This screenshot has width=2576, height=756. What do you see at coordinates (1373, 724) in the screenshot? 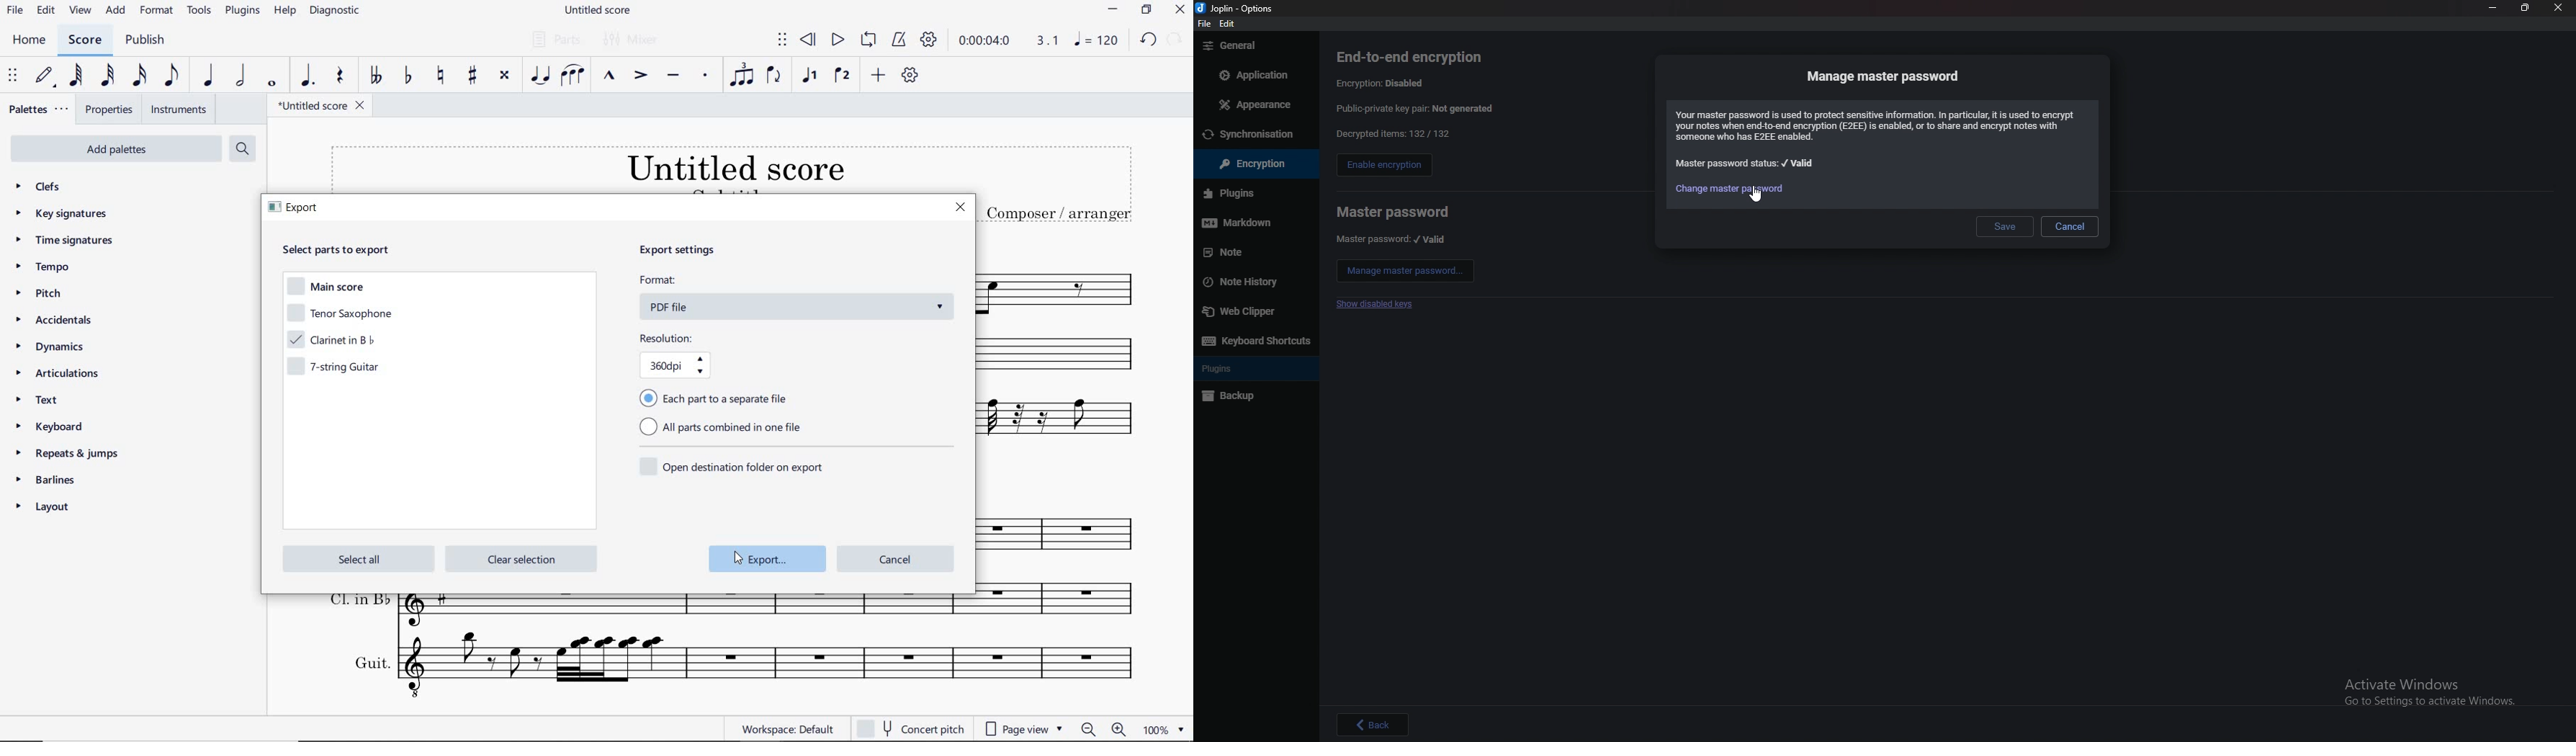
I see `back` at bounding box center [1373, 724].